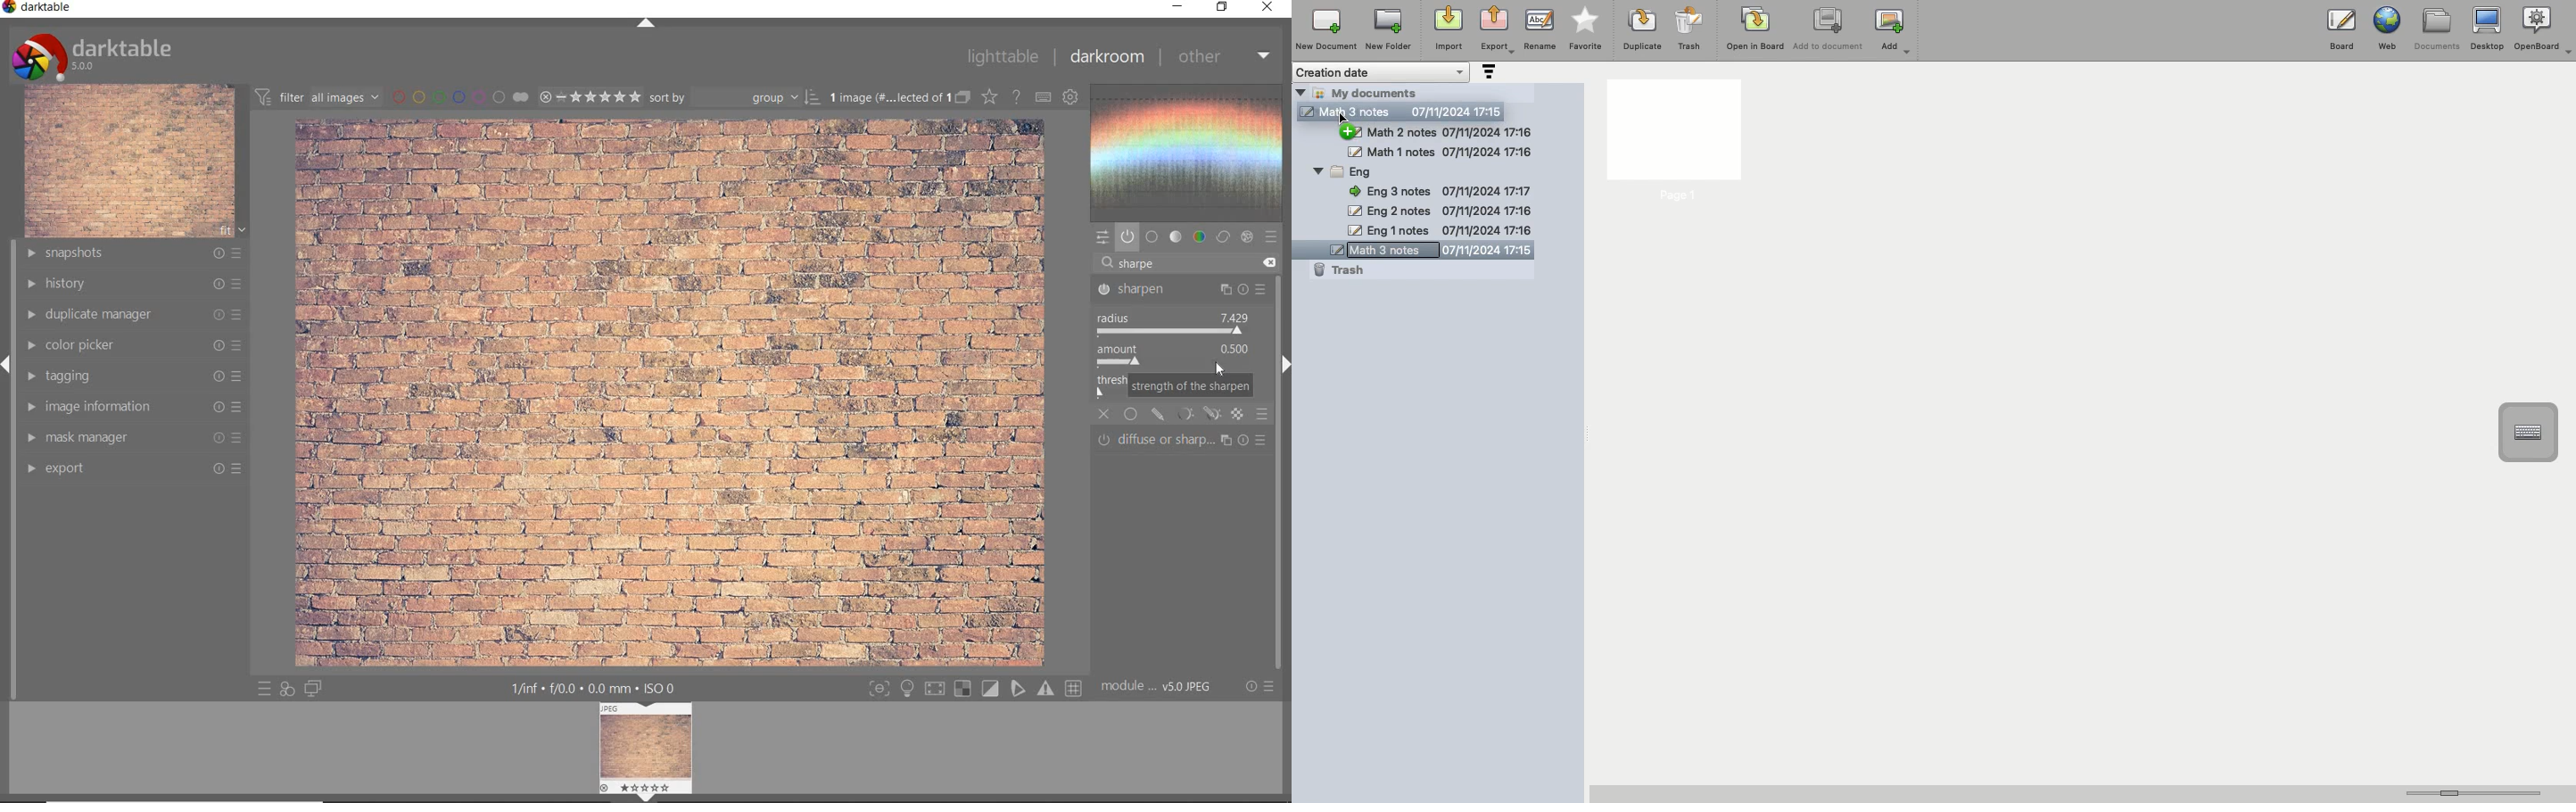  What do you see at coordinates (1284, 365) in the screenshot?
I see `next` at bounding box center [1284, 365].